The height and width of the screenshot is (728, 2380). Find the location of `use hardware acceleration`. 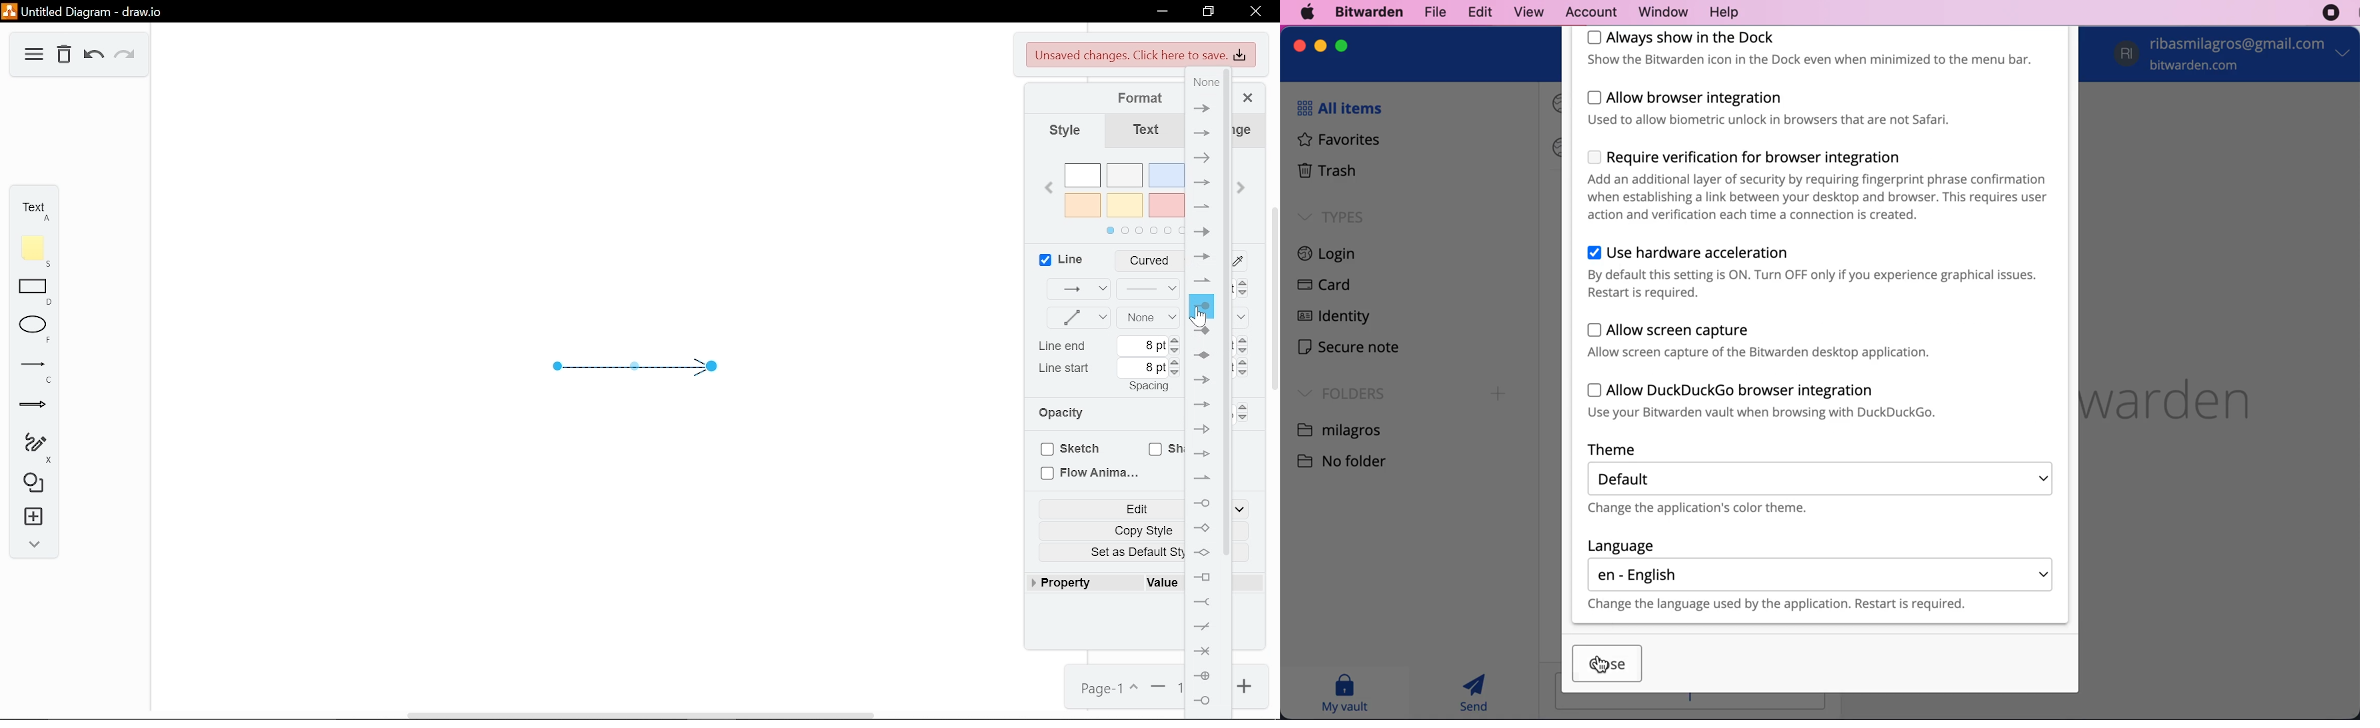

use hardware acceleration is located at coordinates (1811, 271).